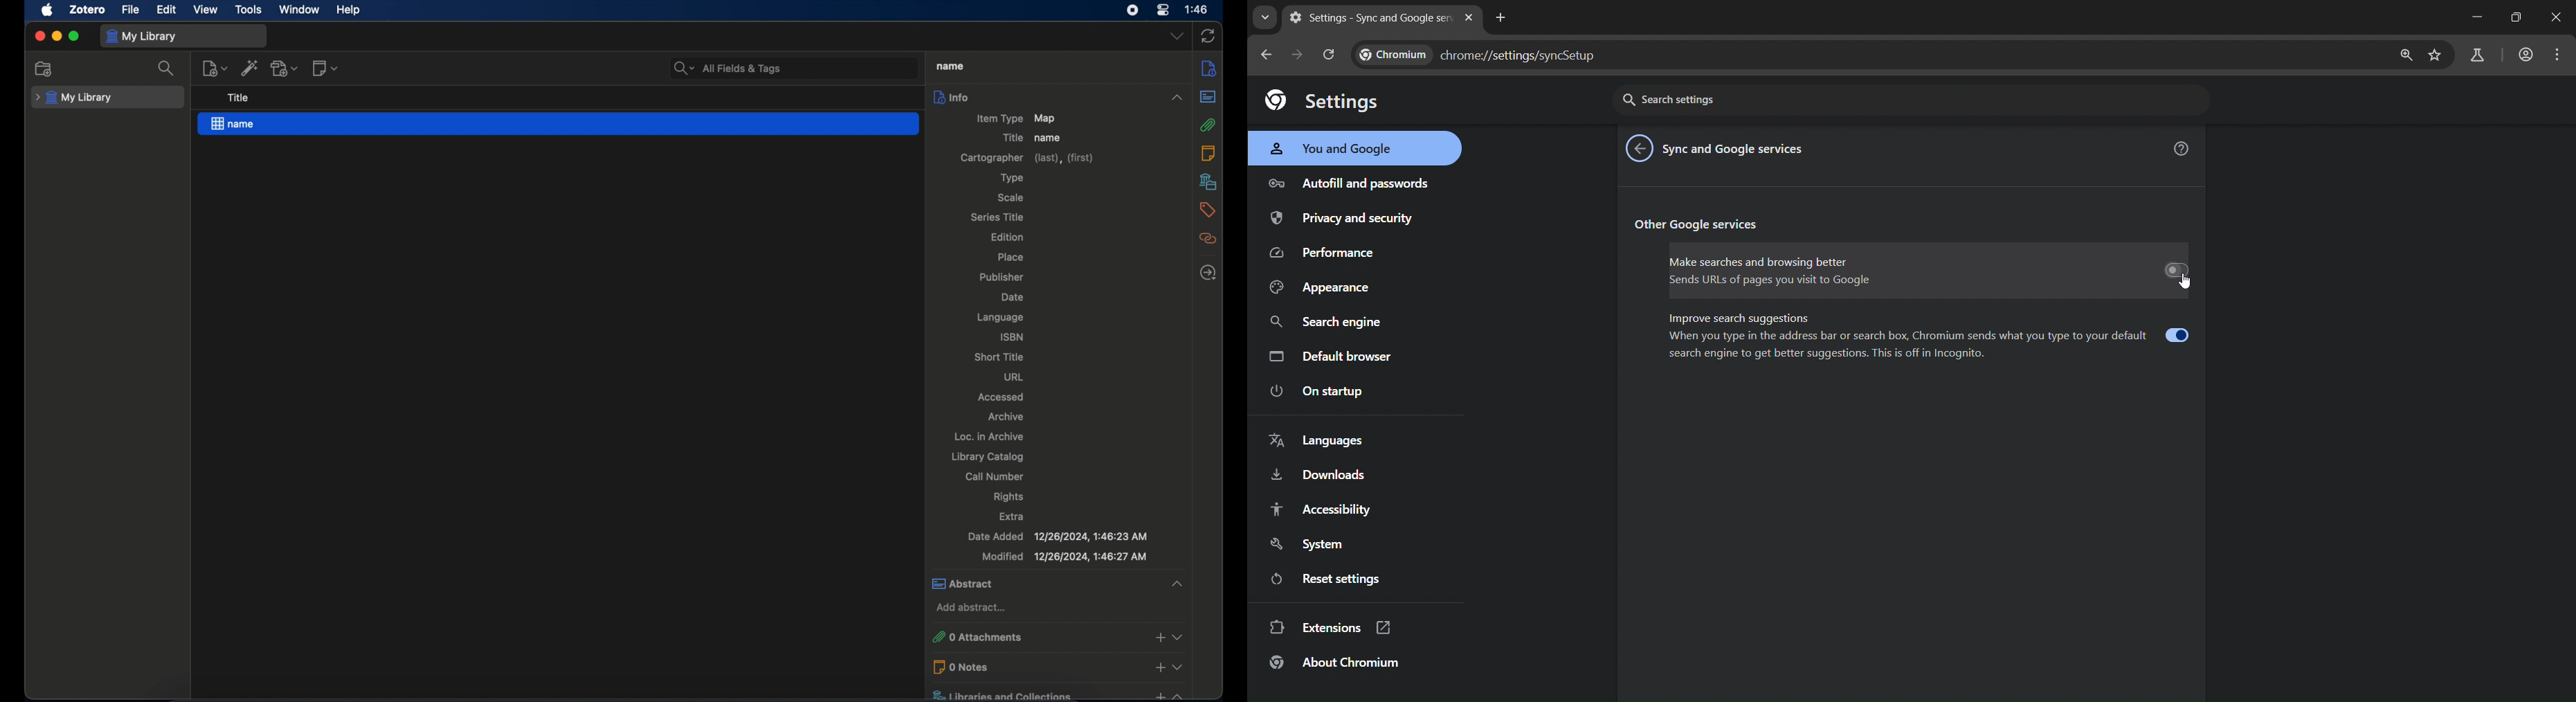 This screenshot has height=728, width=2576. Describe the element at coordinates (1024, 636) in the screenshot. I see `0 attachments` at that location.